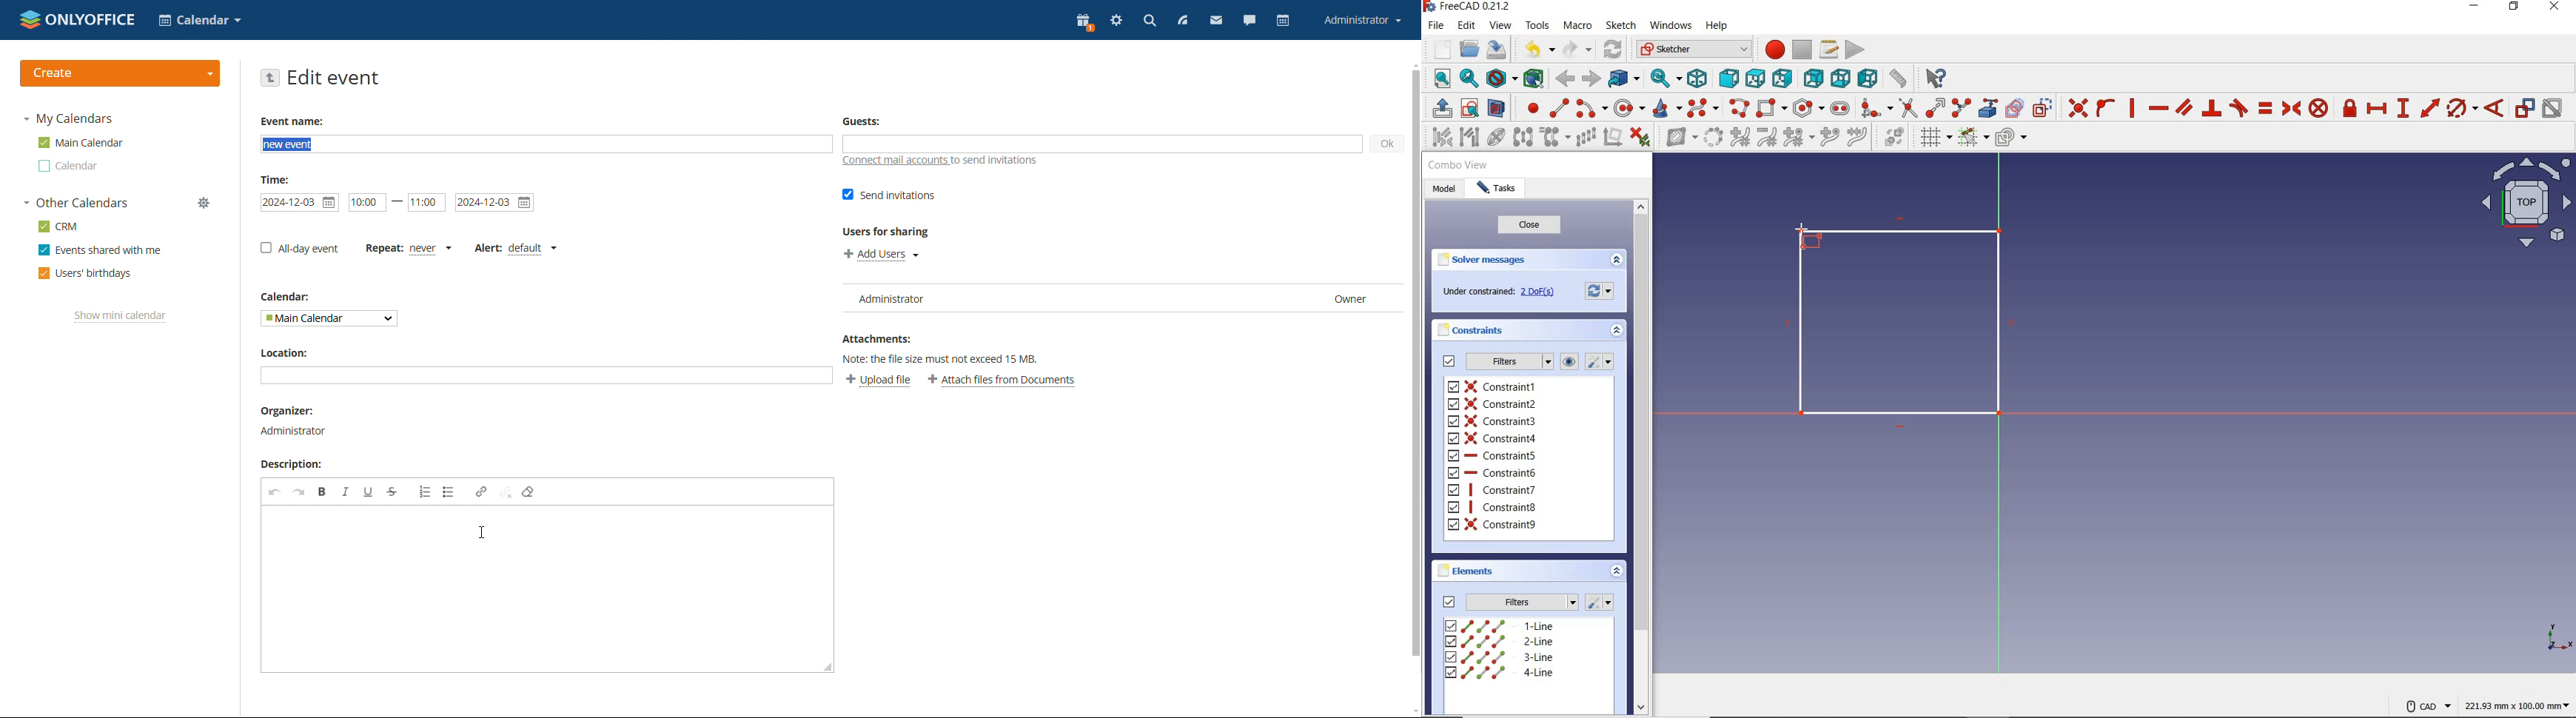  Describe the element at coordinates (1614, 50) in the screenshot. I see `refresh` at that location.